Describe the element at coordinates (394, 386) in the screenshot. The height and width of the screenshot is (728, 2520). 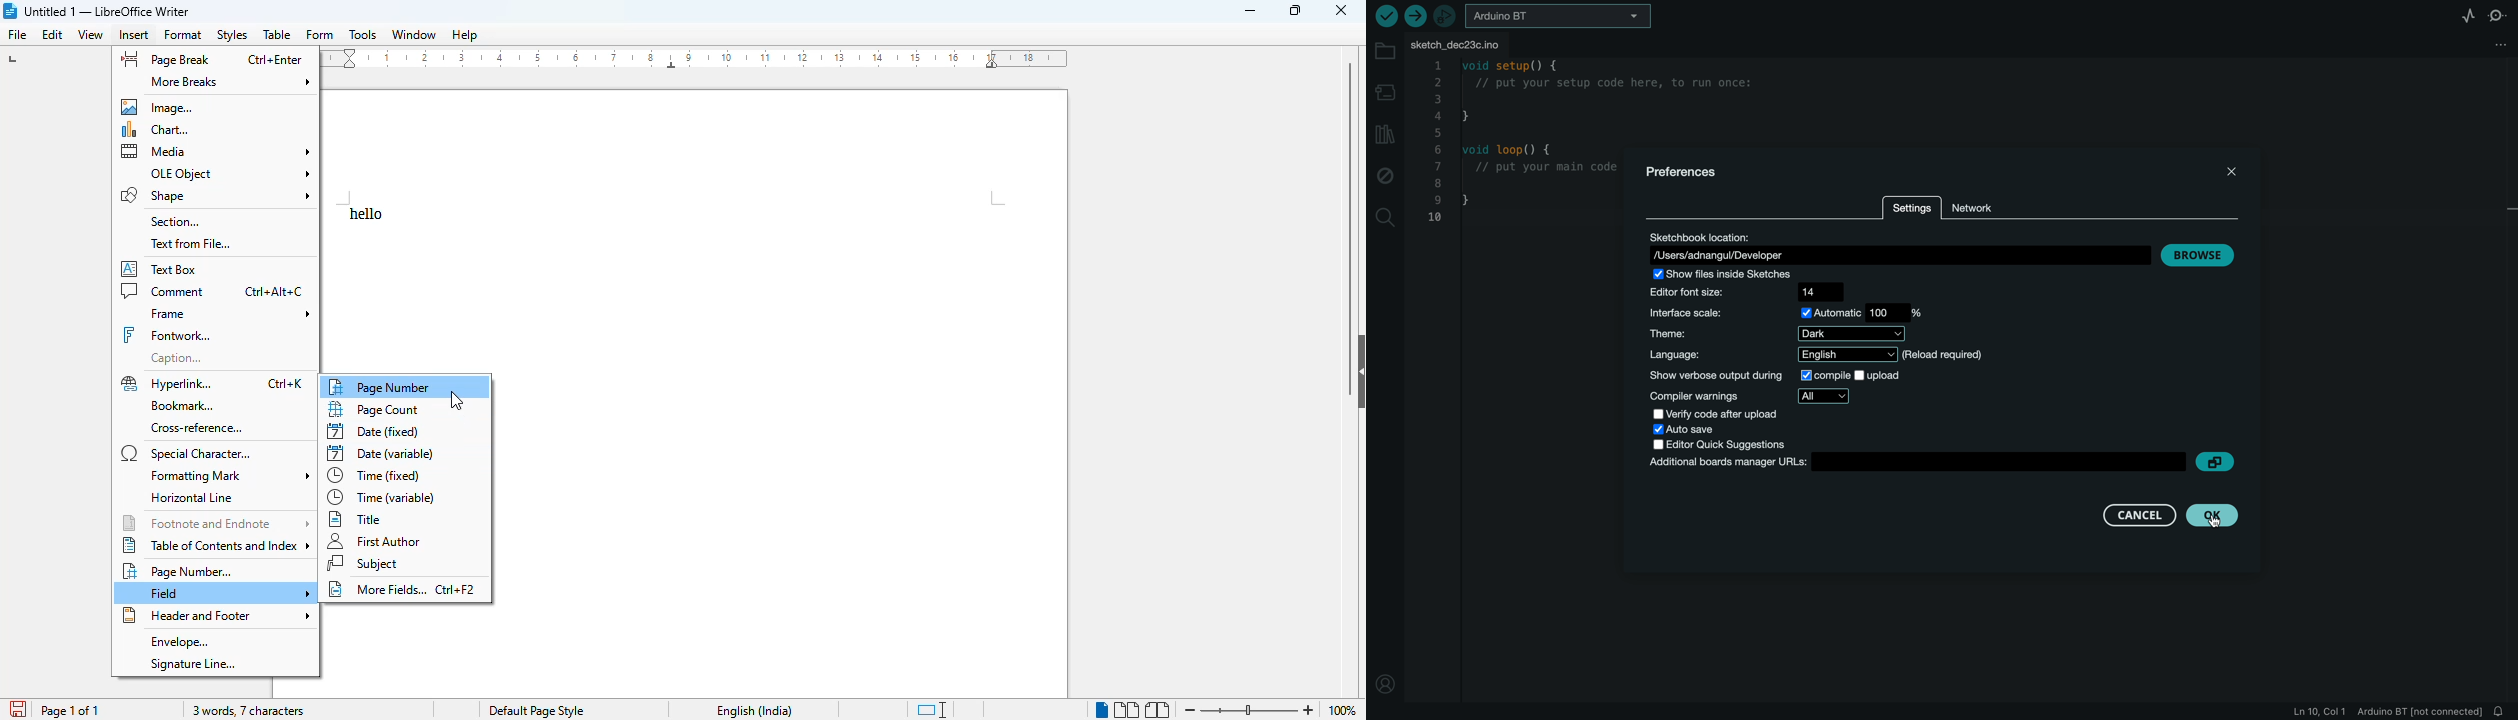
I see `page number` at that location.